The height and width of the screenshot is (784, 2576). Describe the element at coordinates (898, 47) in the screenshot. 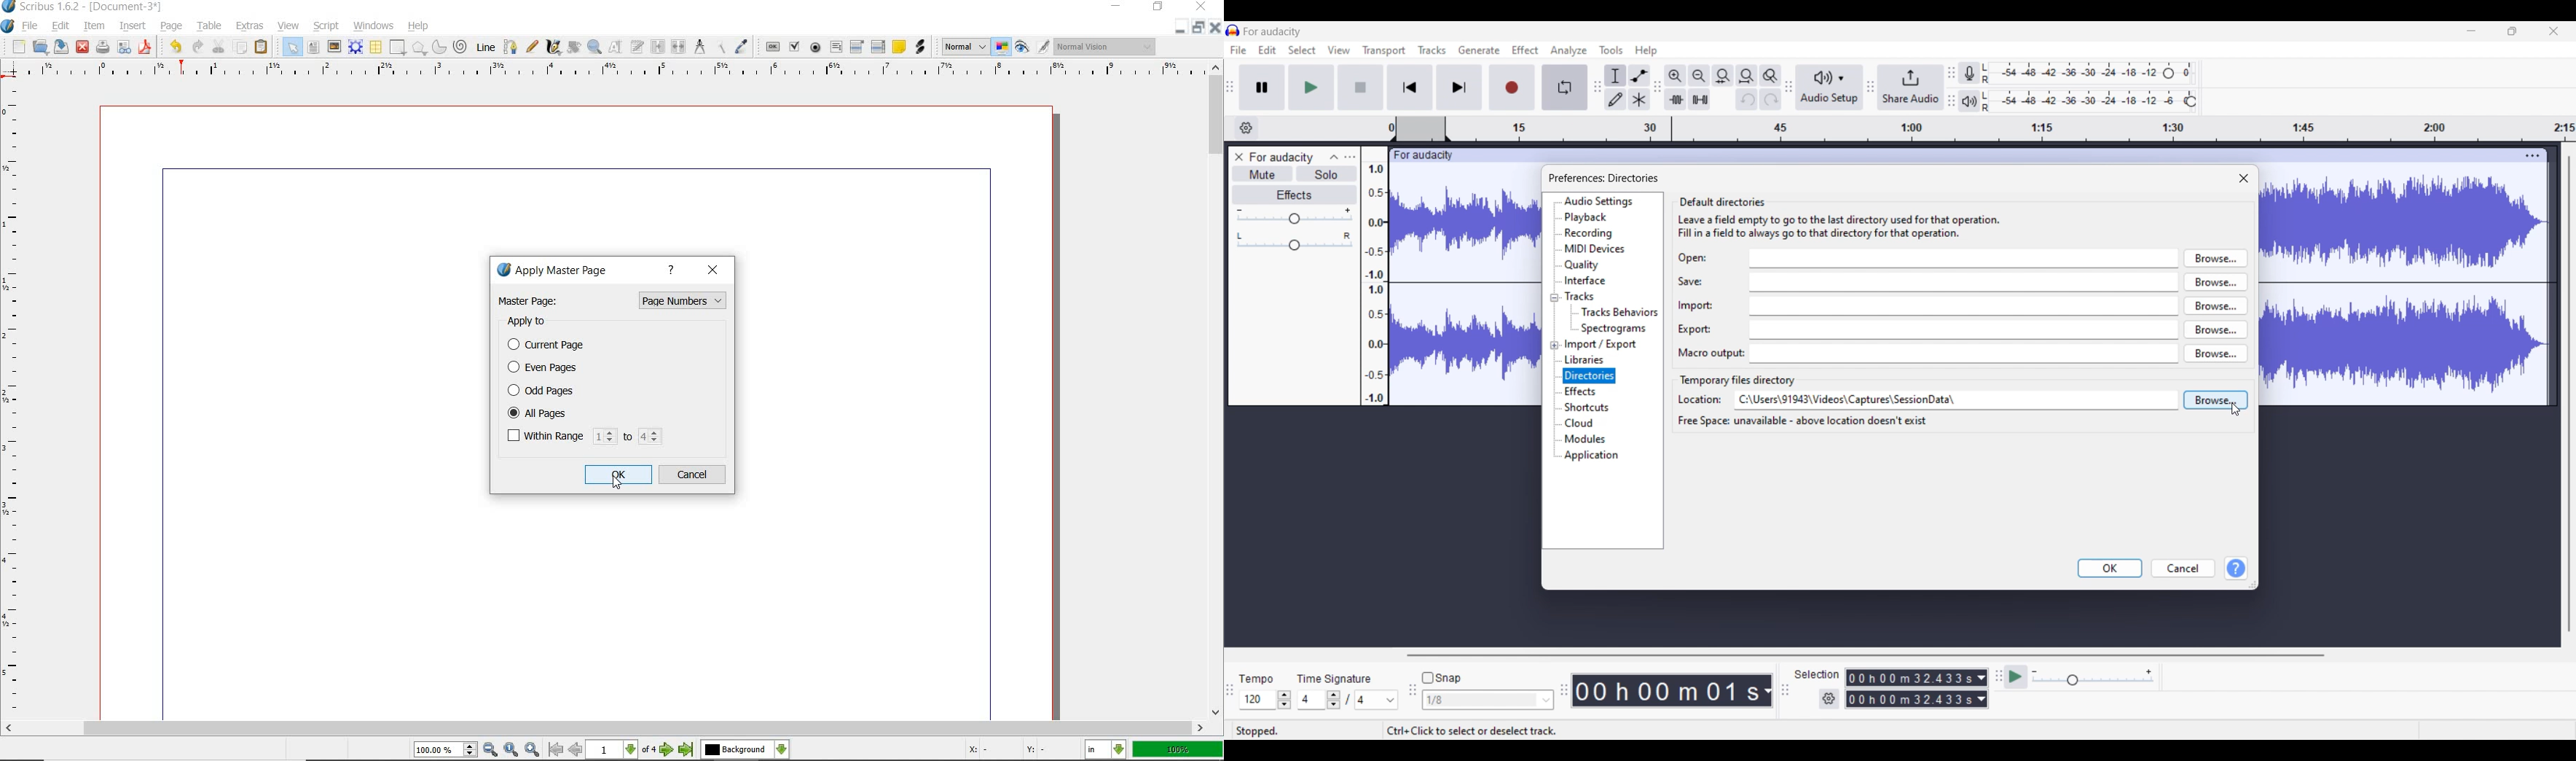

I see `text annotation` at that location.